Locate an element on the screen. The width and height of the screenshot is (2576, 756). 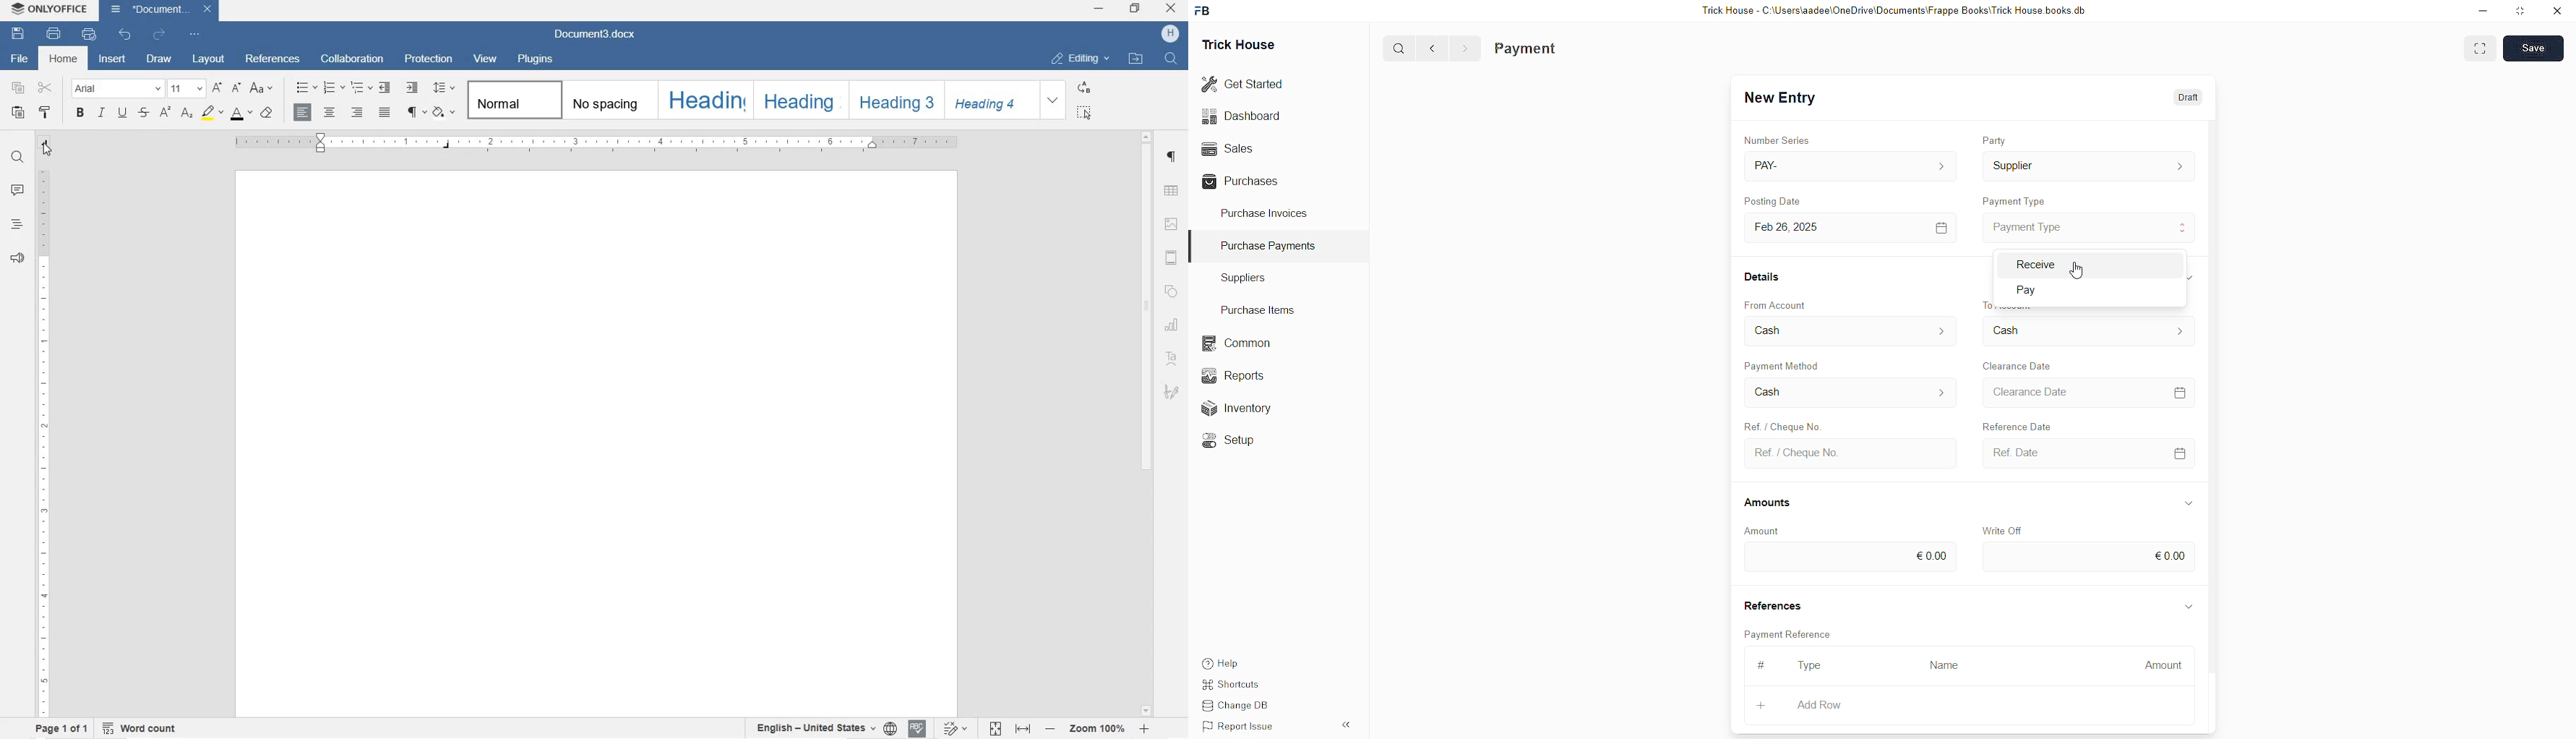
Purchase Items. is located at coordinates (1255, 308).